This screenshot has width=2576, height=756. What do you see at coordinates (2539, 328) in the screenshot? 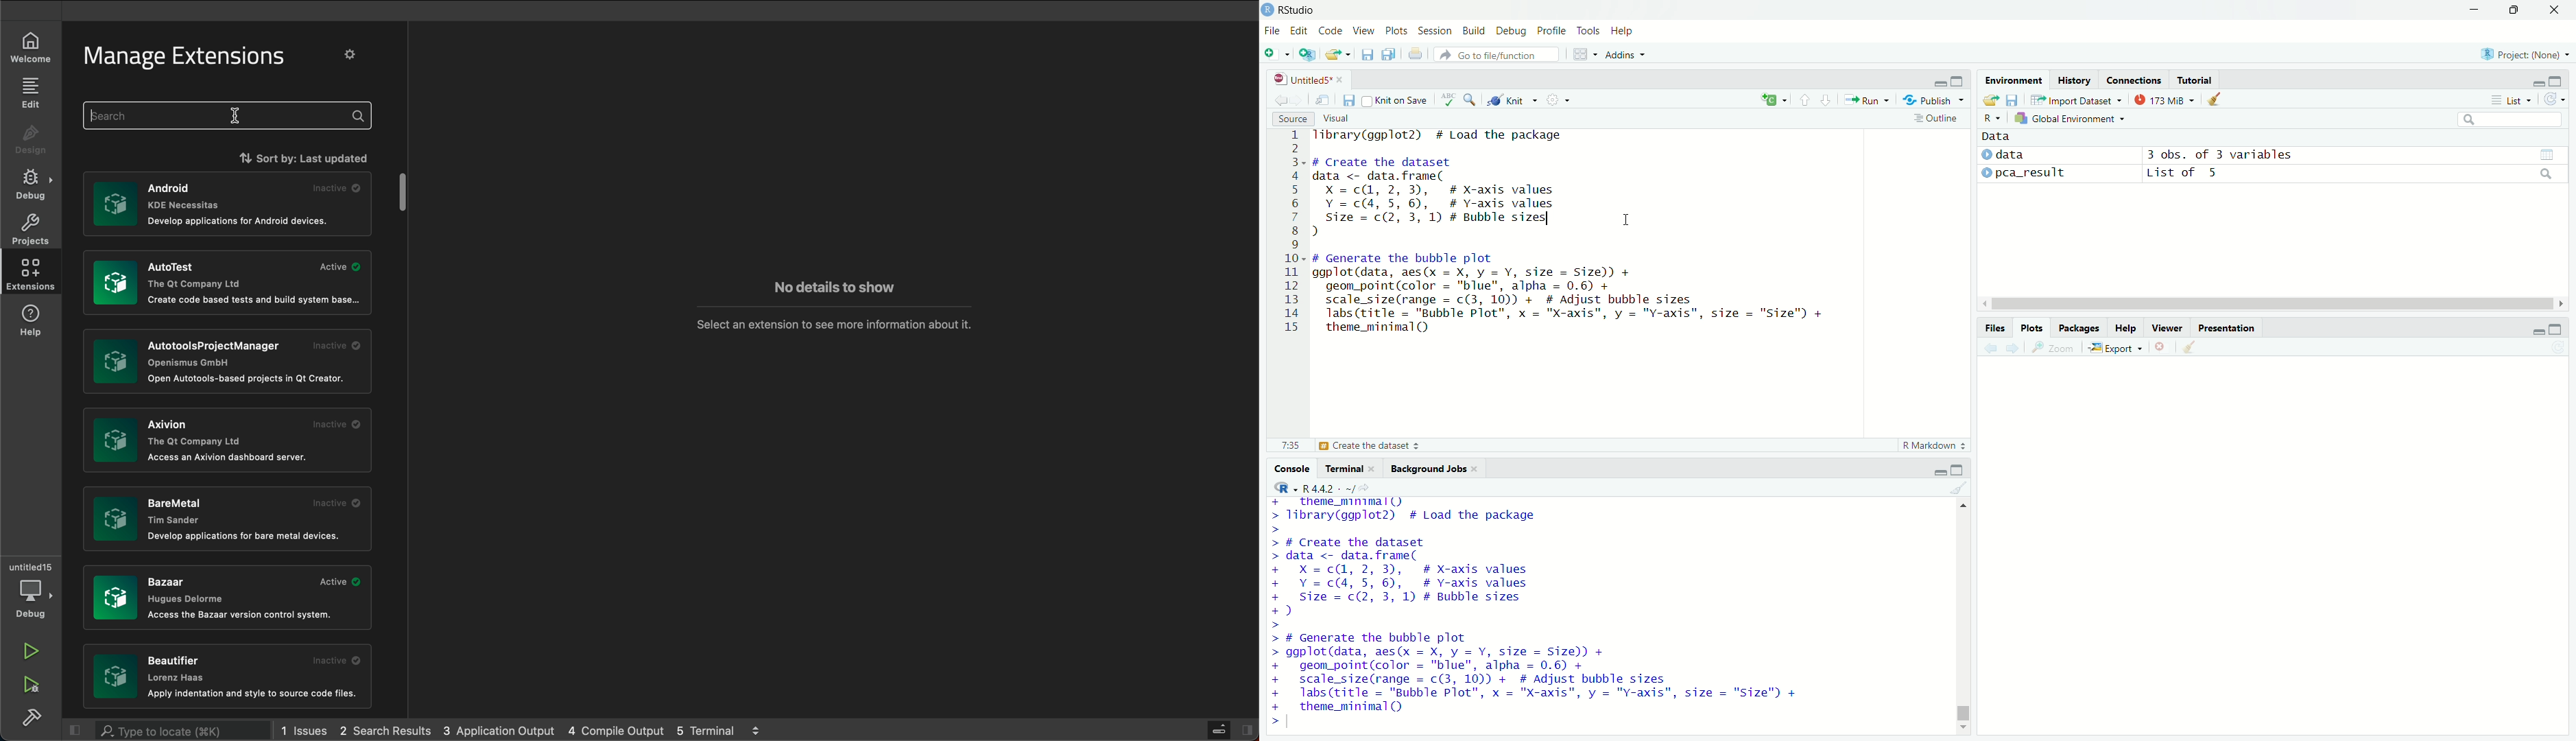
I see `minimize` at bounding box center [2539, 328].